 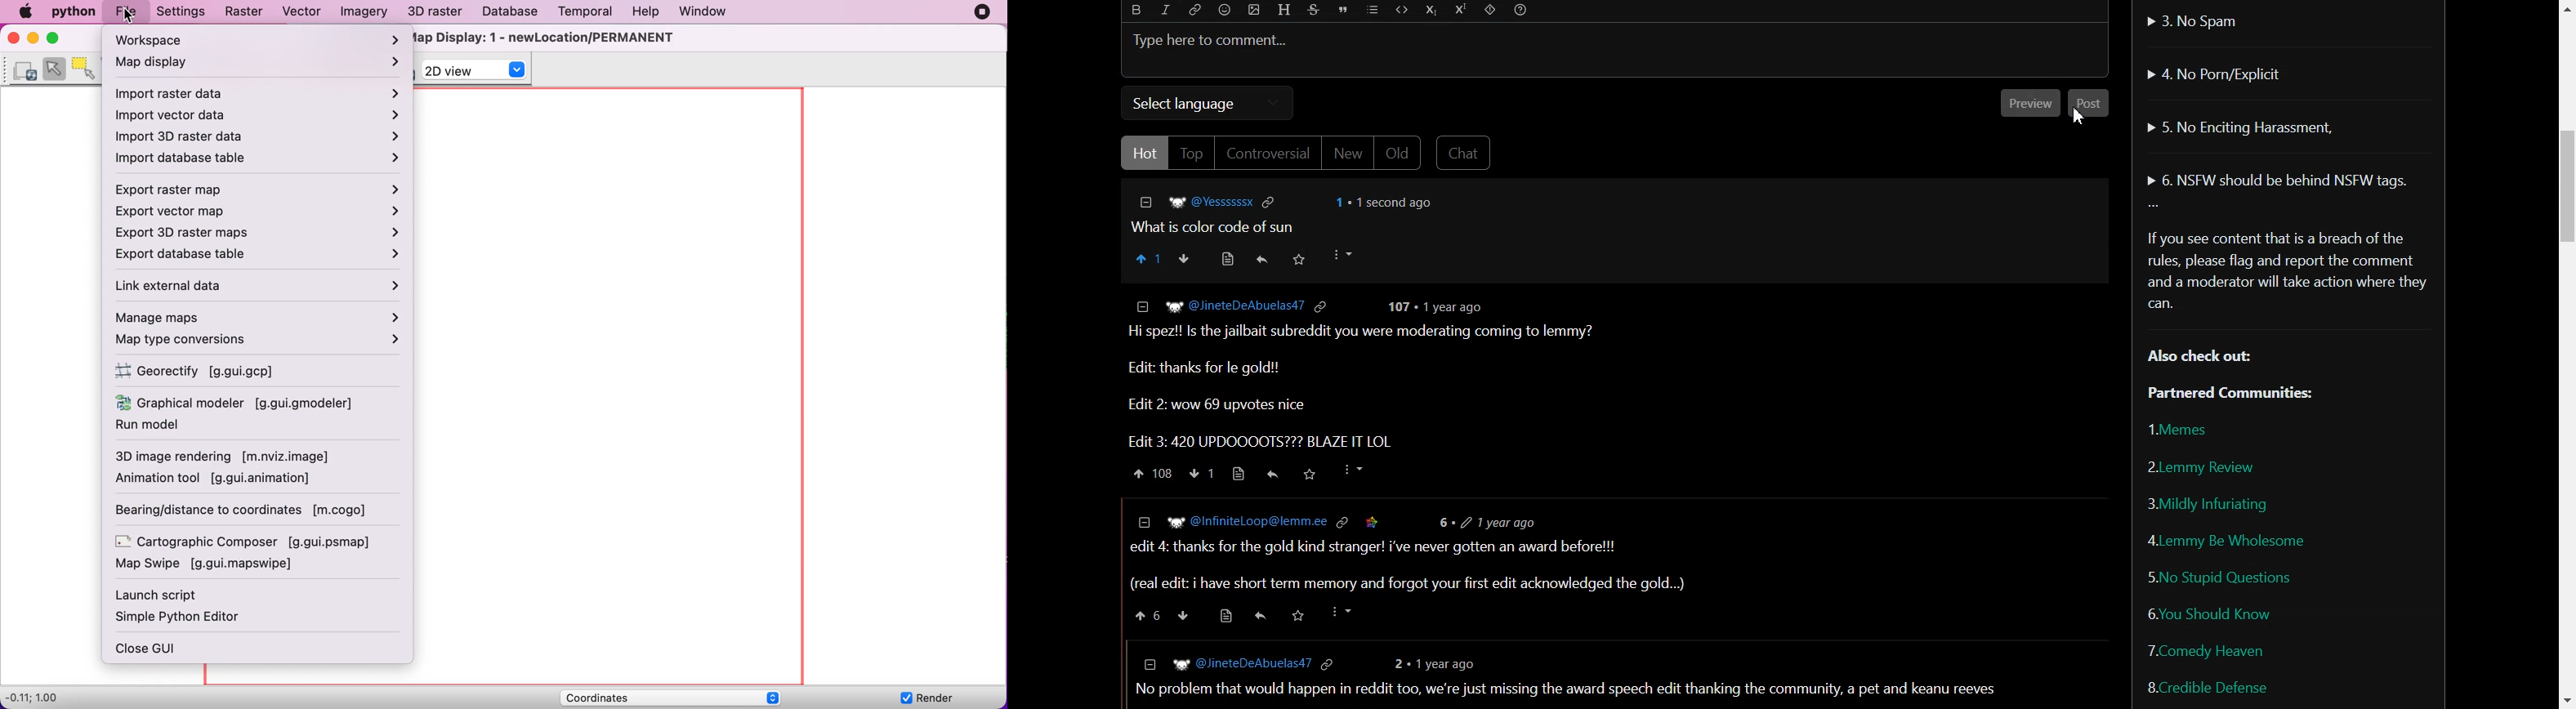 I want to click on Controversial, so click(x=1268, y=153).